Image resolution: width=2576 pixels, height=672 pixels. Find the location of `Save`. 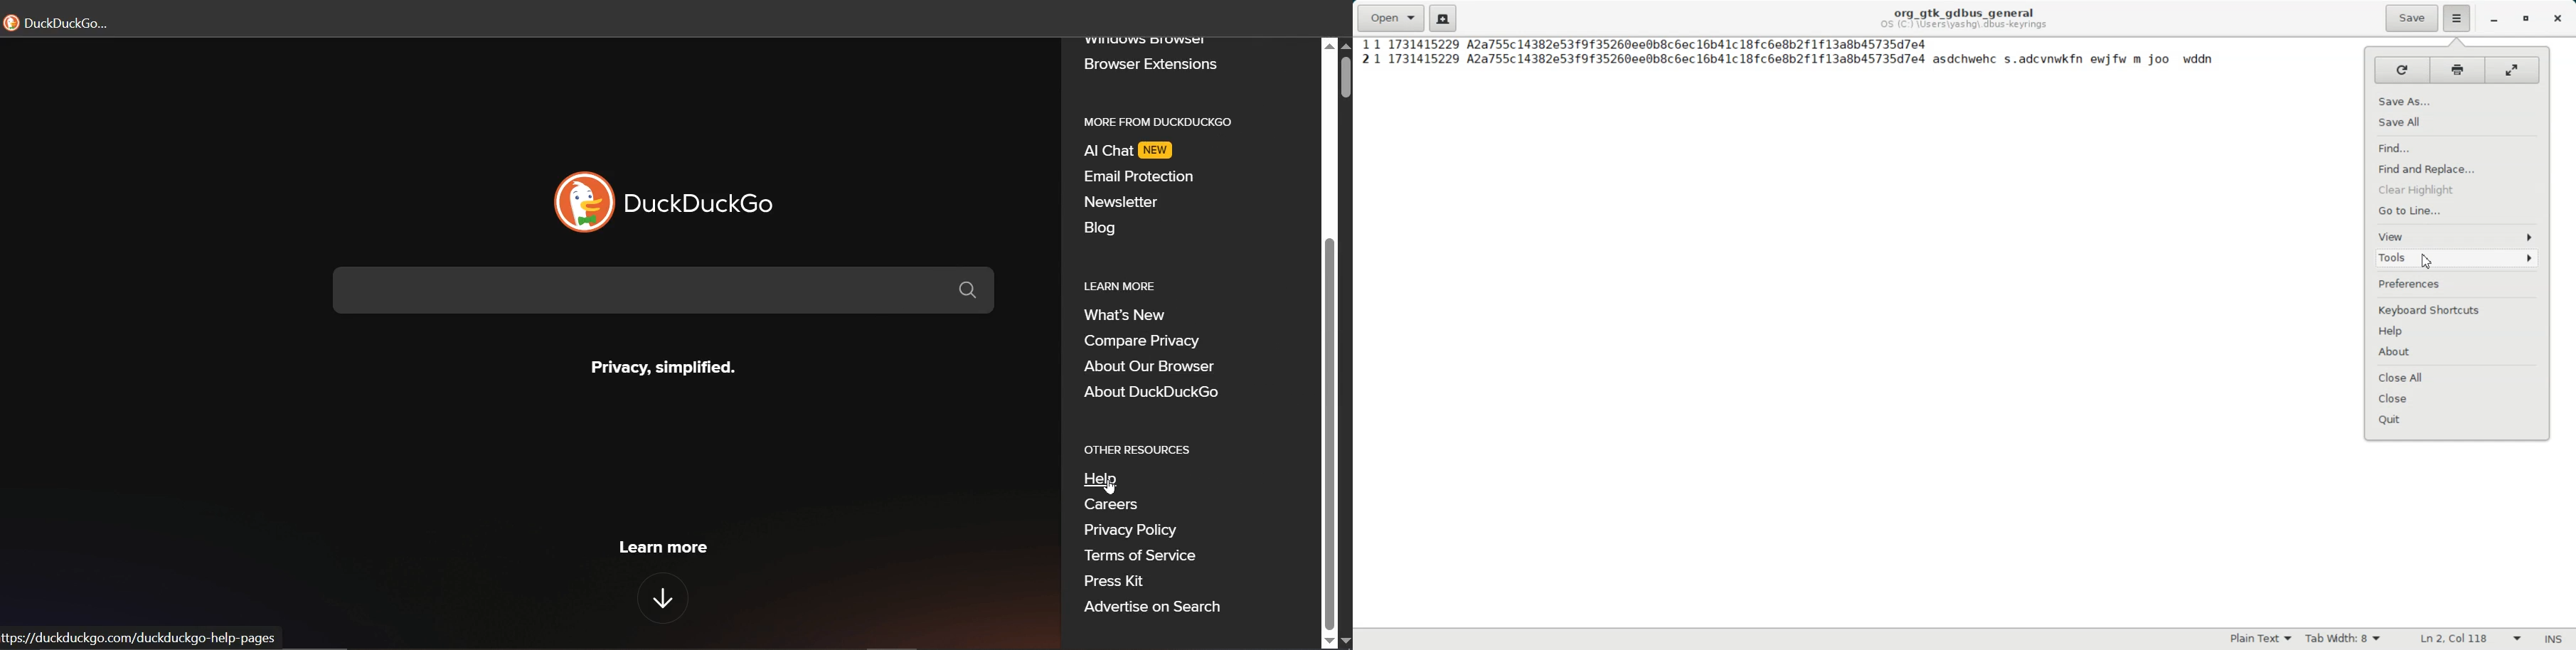

Save is located at coordinates (2411, 18).